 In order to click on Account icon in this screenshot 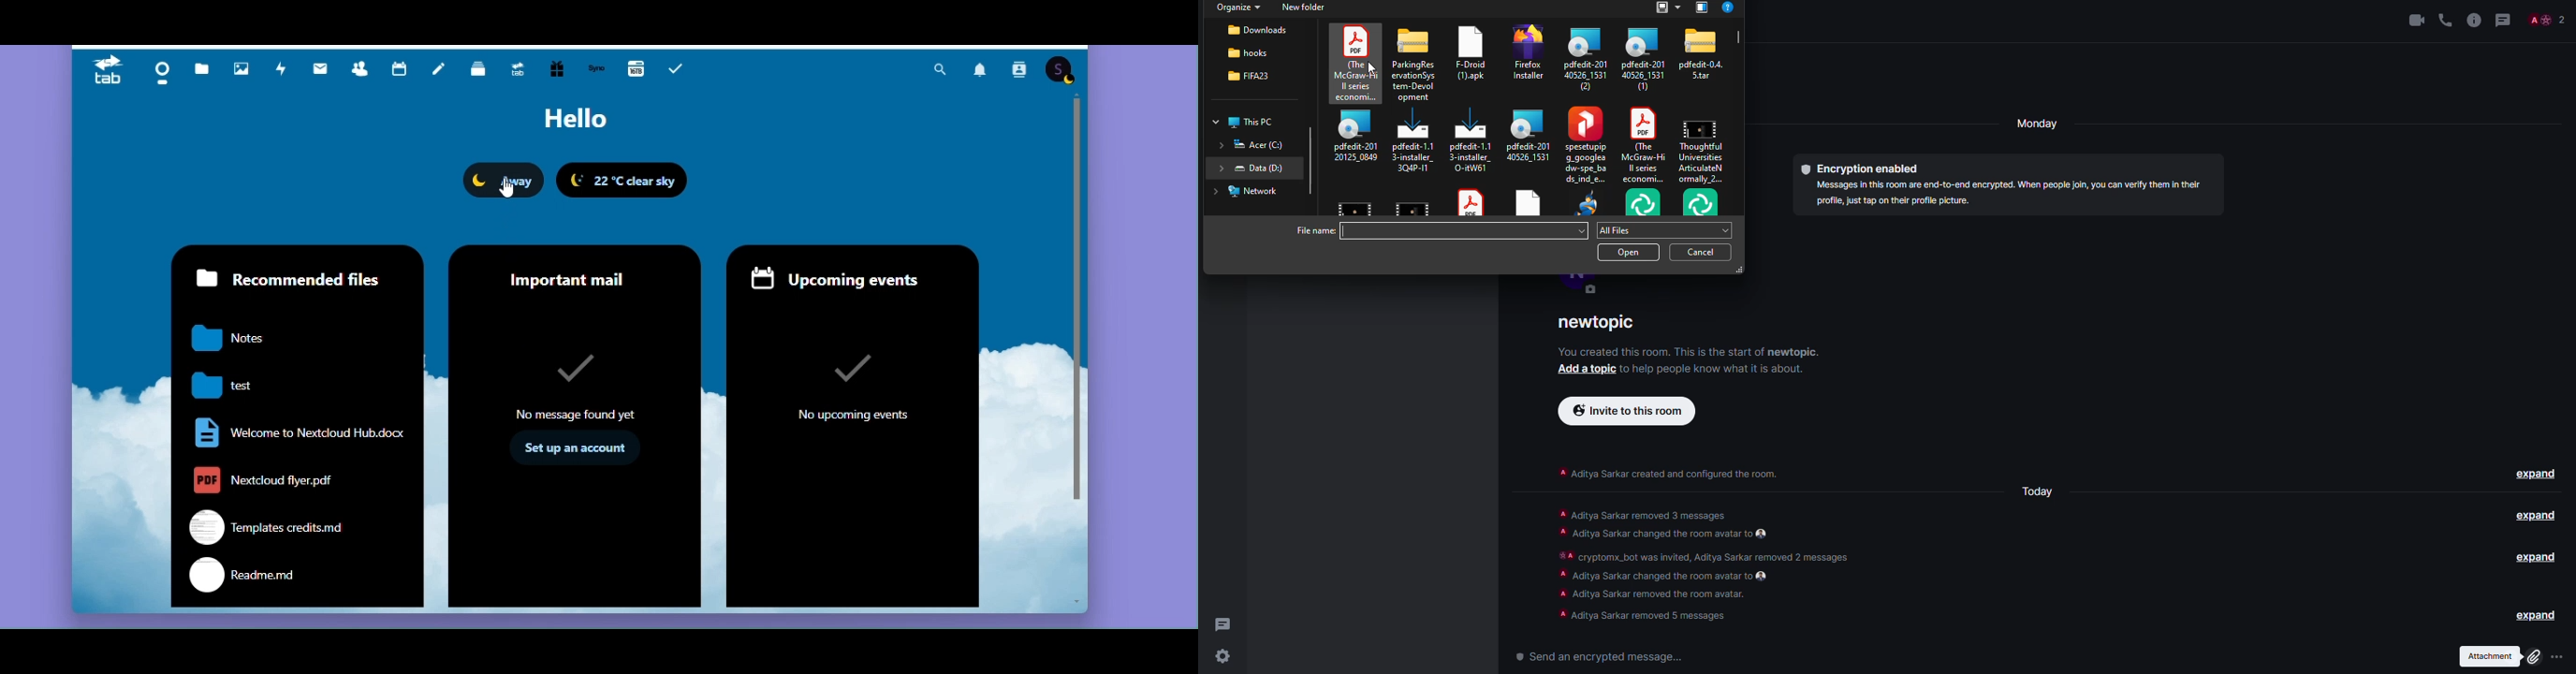, I will do `click(1061, 71)`.